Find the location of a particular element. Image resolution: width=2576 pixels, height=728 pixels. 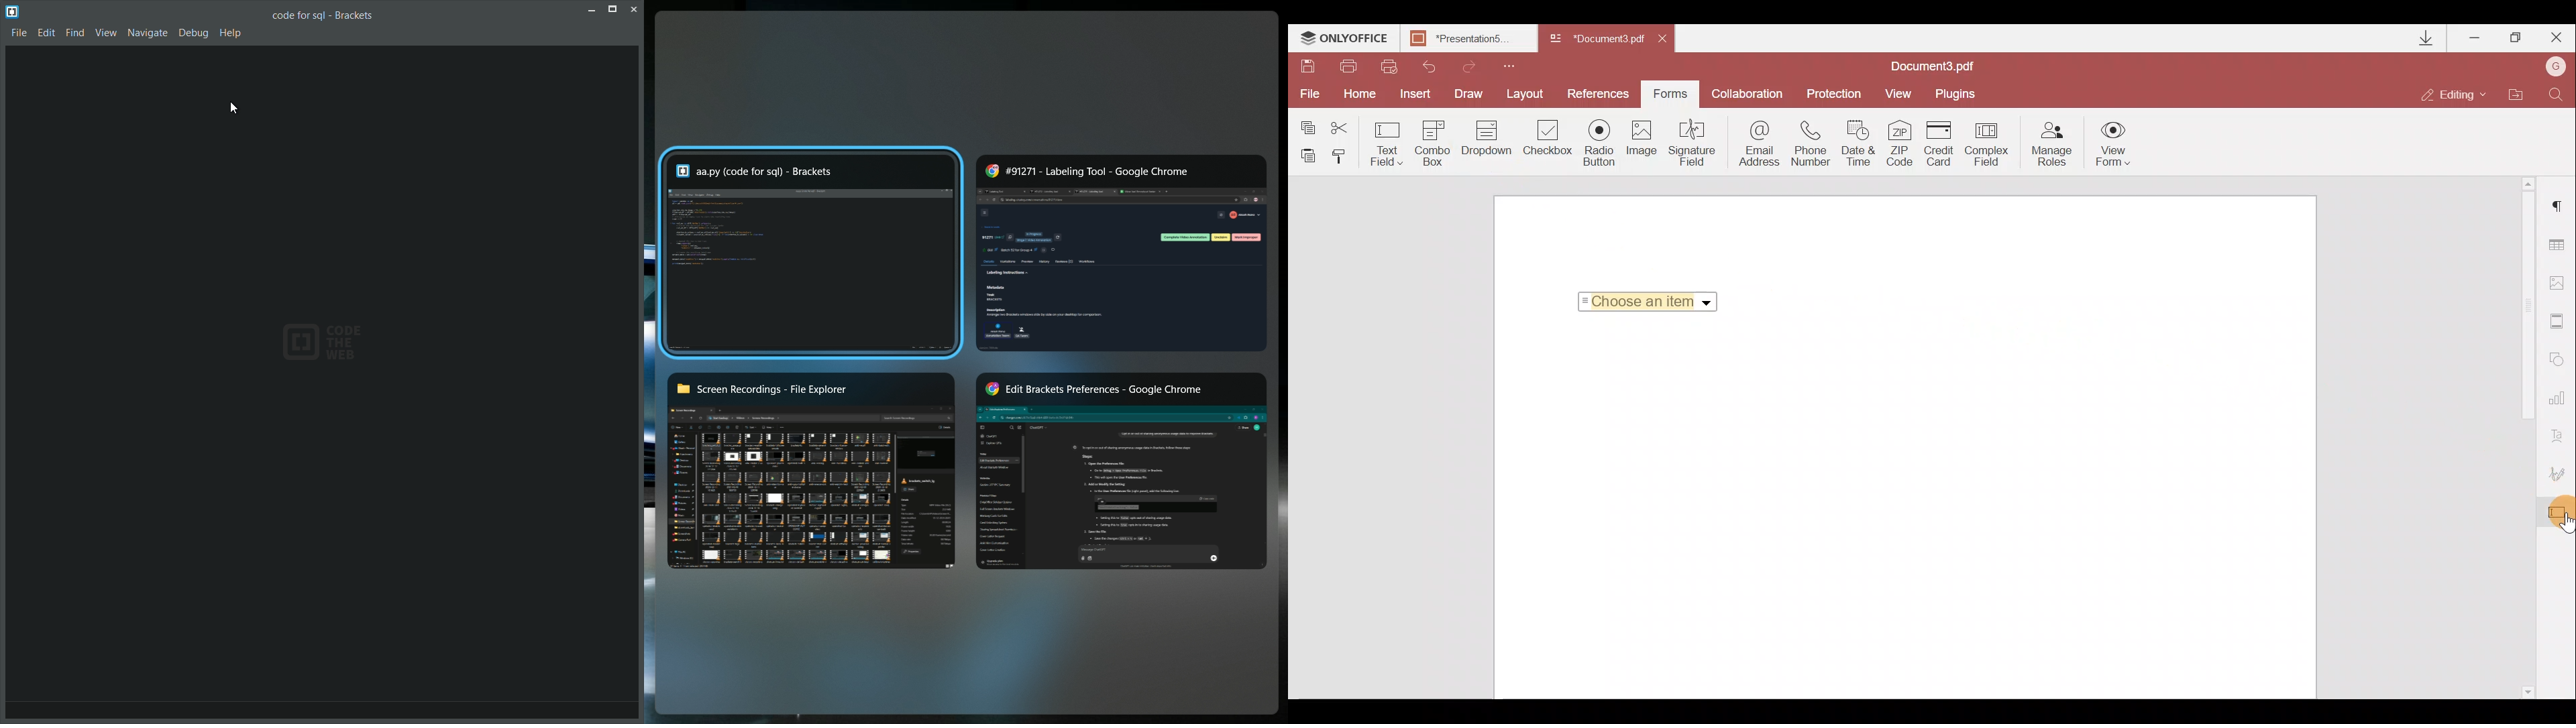

Complex field is located at coordinates (1988, 143).